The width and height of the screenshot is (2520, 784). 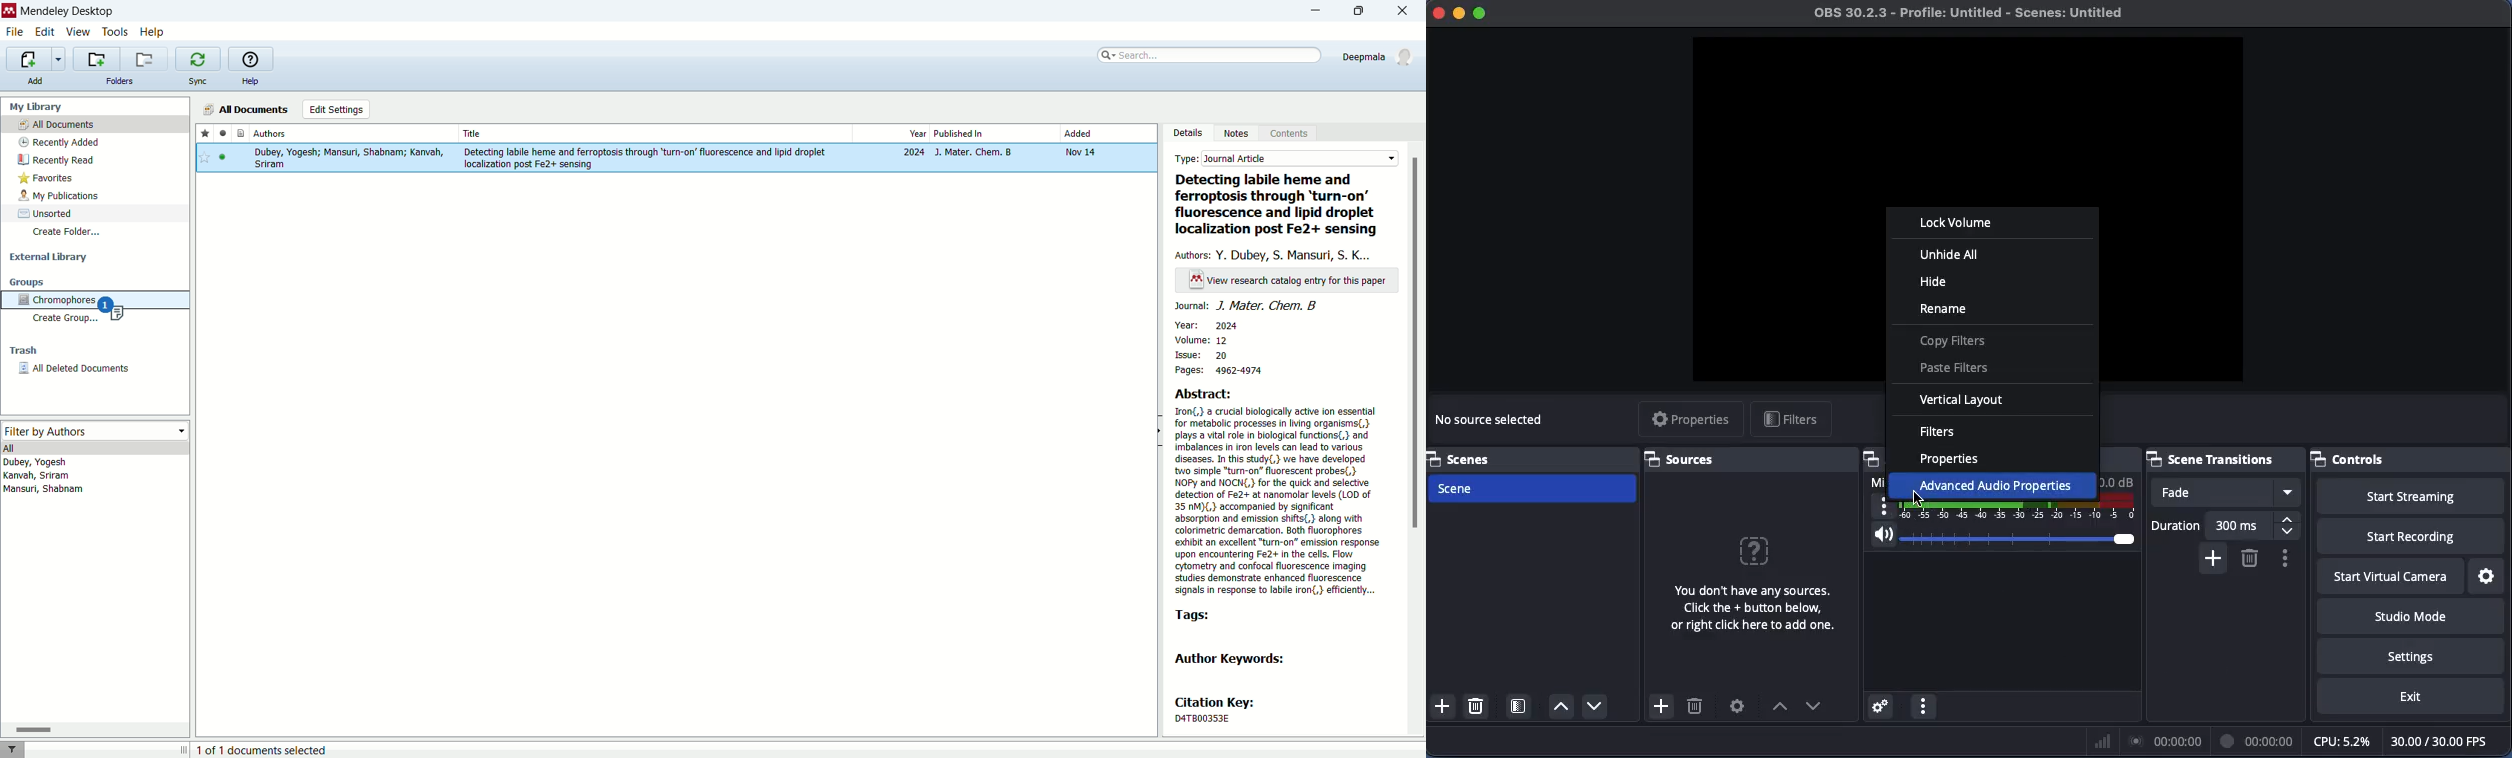 I want to click on tools, so click(x=115, y=31).